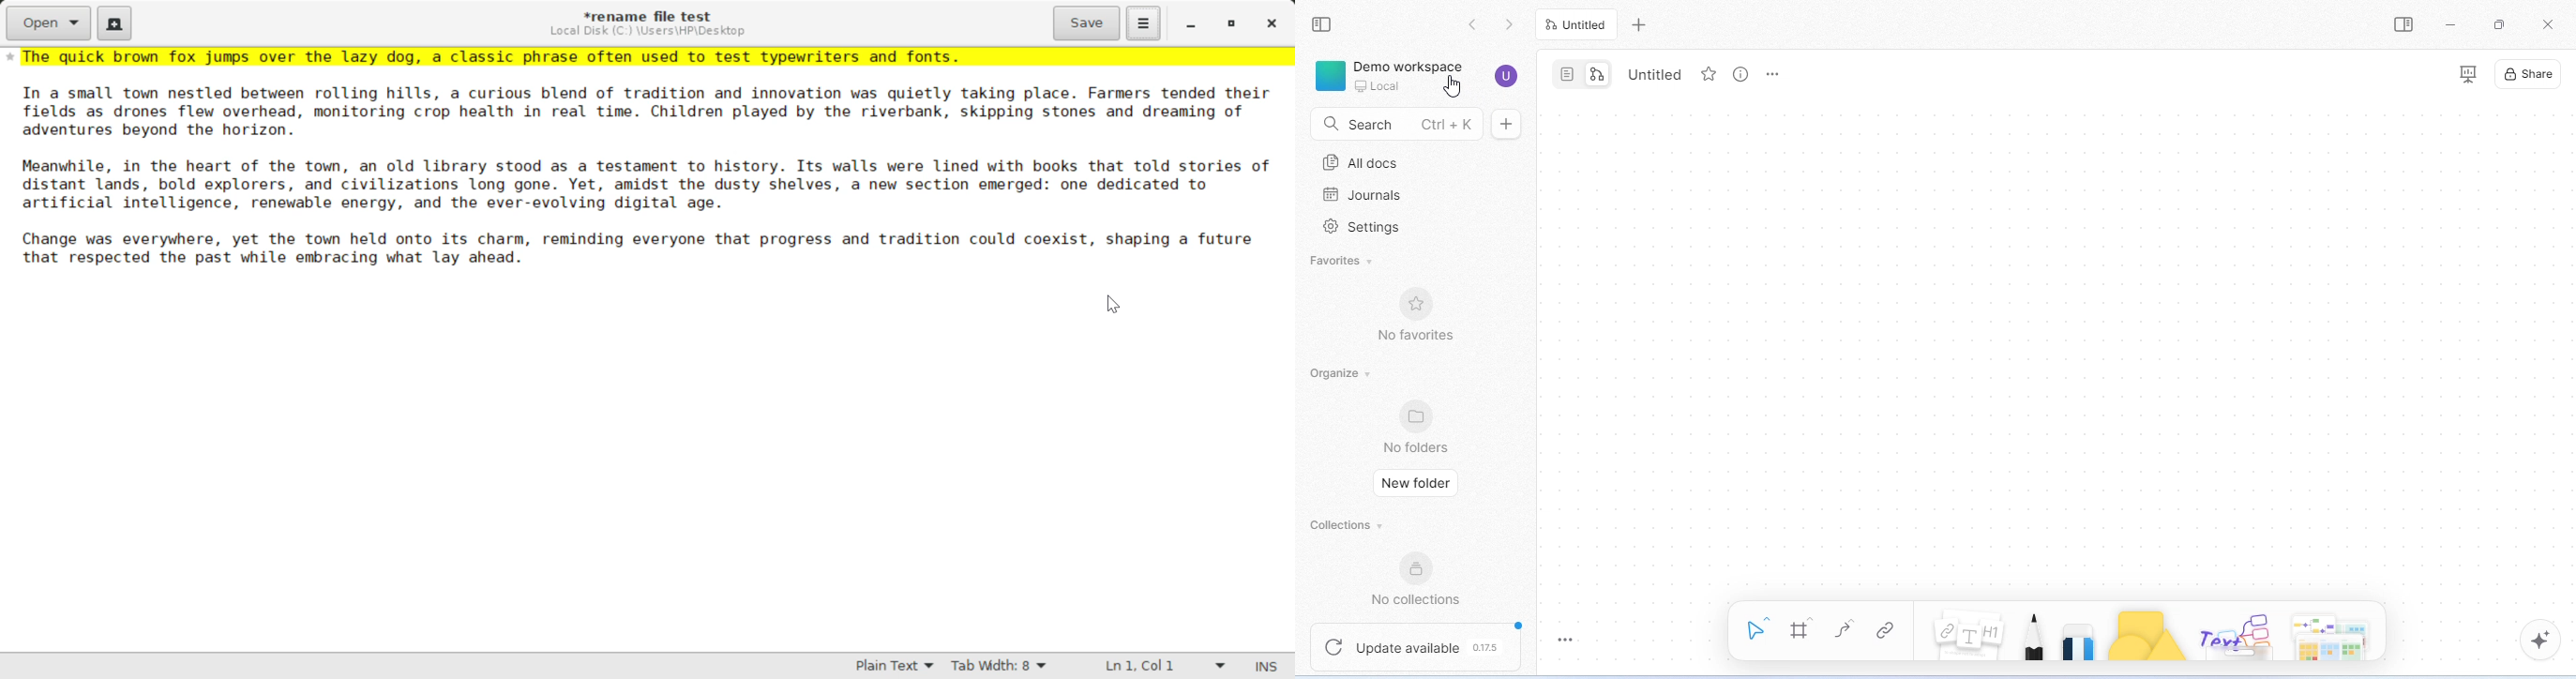 Image resolution: width=2576 pixels, height=700 pixels. What do you see at coordinates (1234, 26) in the screenshot?
I see `Minimize` at bounding box center [1234, 26].